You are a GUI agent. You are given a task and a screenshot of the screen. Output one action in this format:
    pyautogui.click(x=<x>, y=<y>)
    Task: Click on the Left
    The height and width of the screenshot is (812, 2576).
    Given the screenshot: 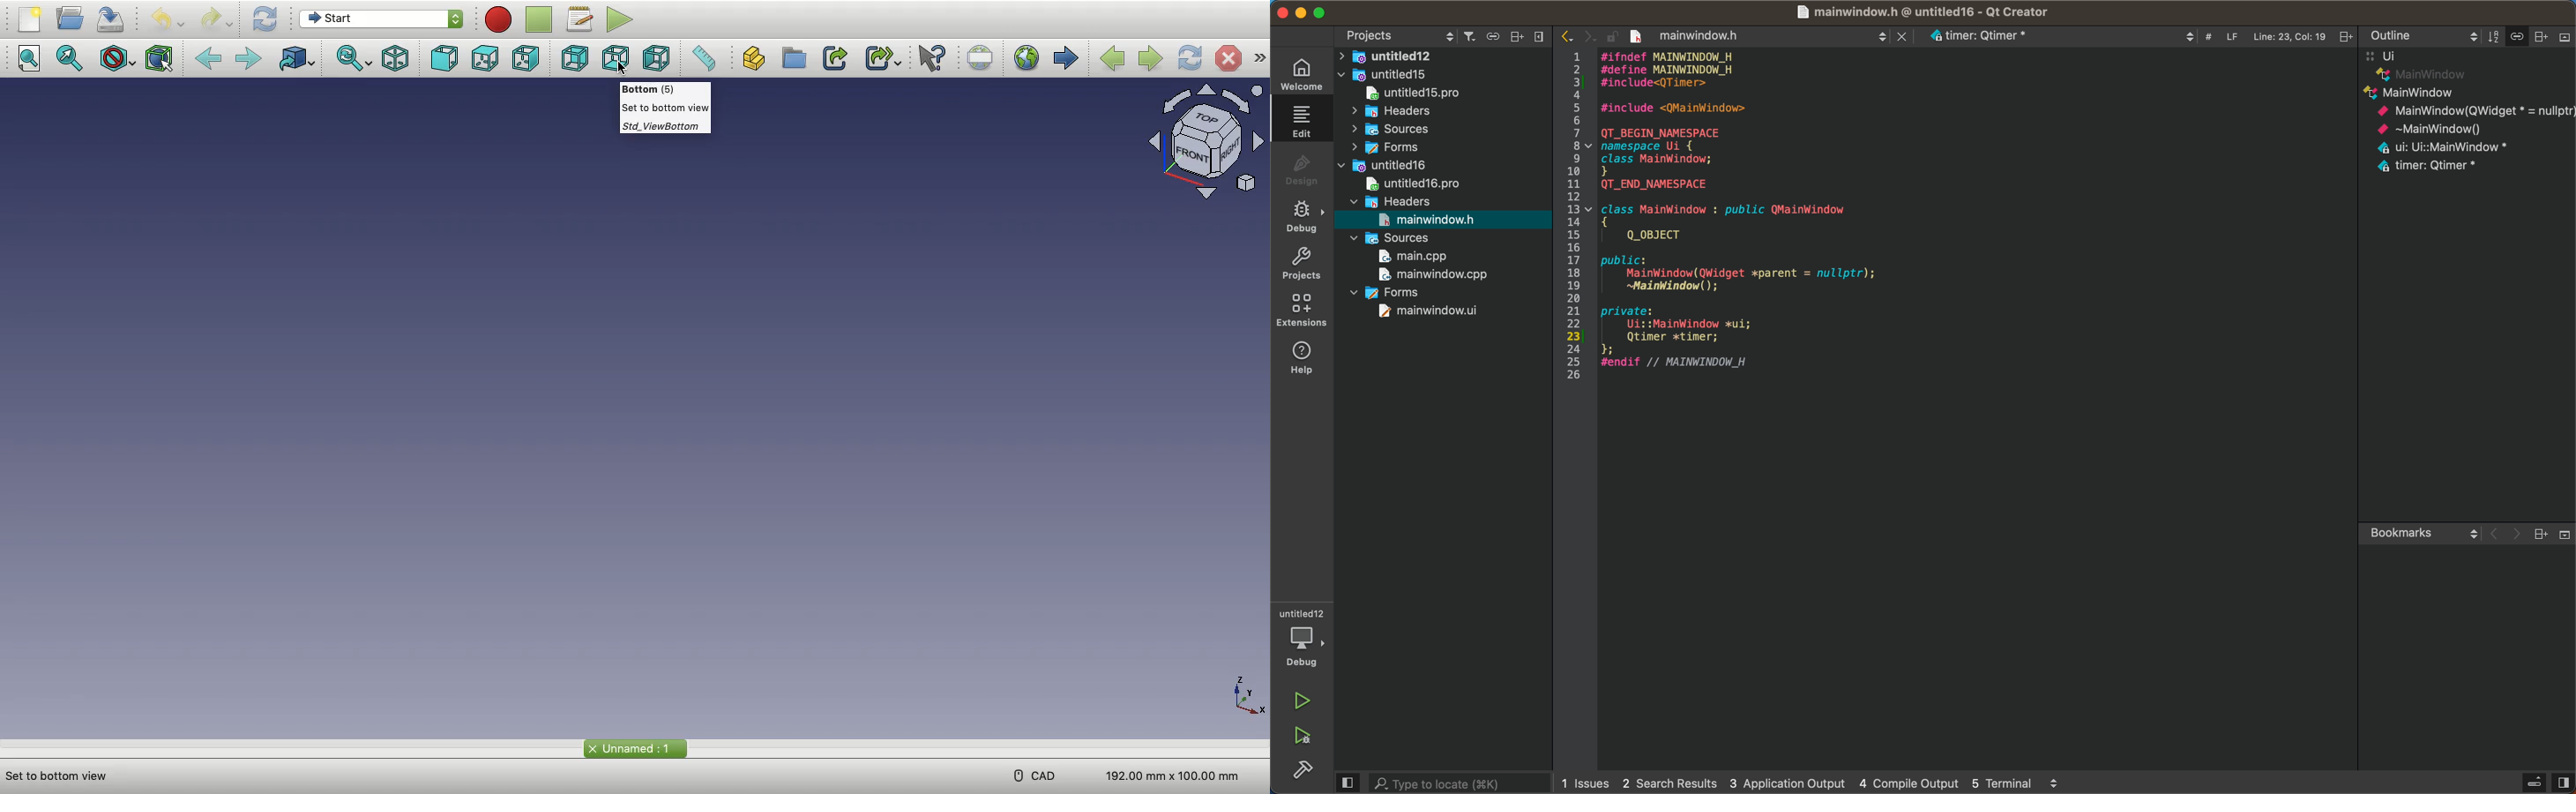 What is the action you would take?
    pyautogui.click(x=658, y=60)
    